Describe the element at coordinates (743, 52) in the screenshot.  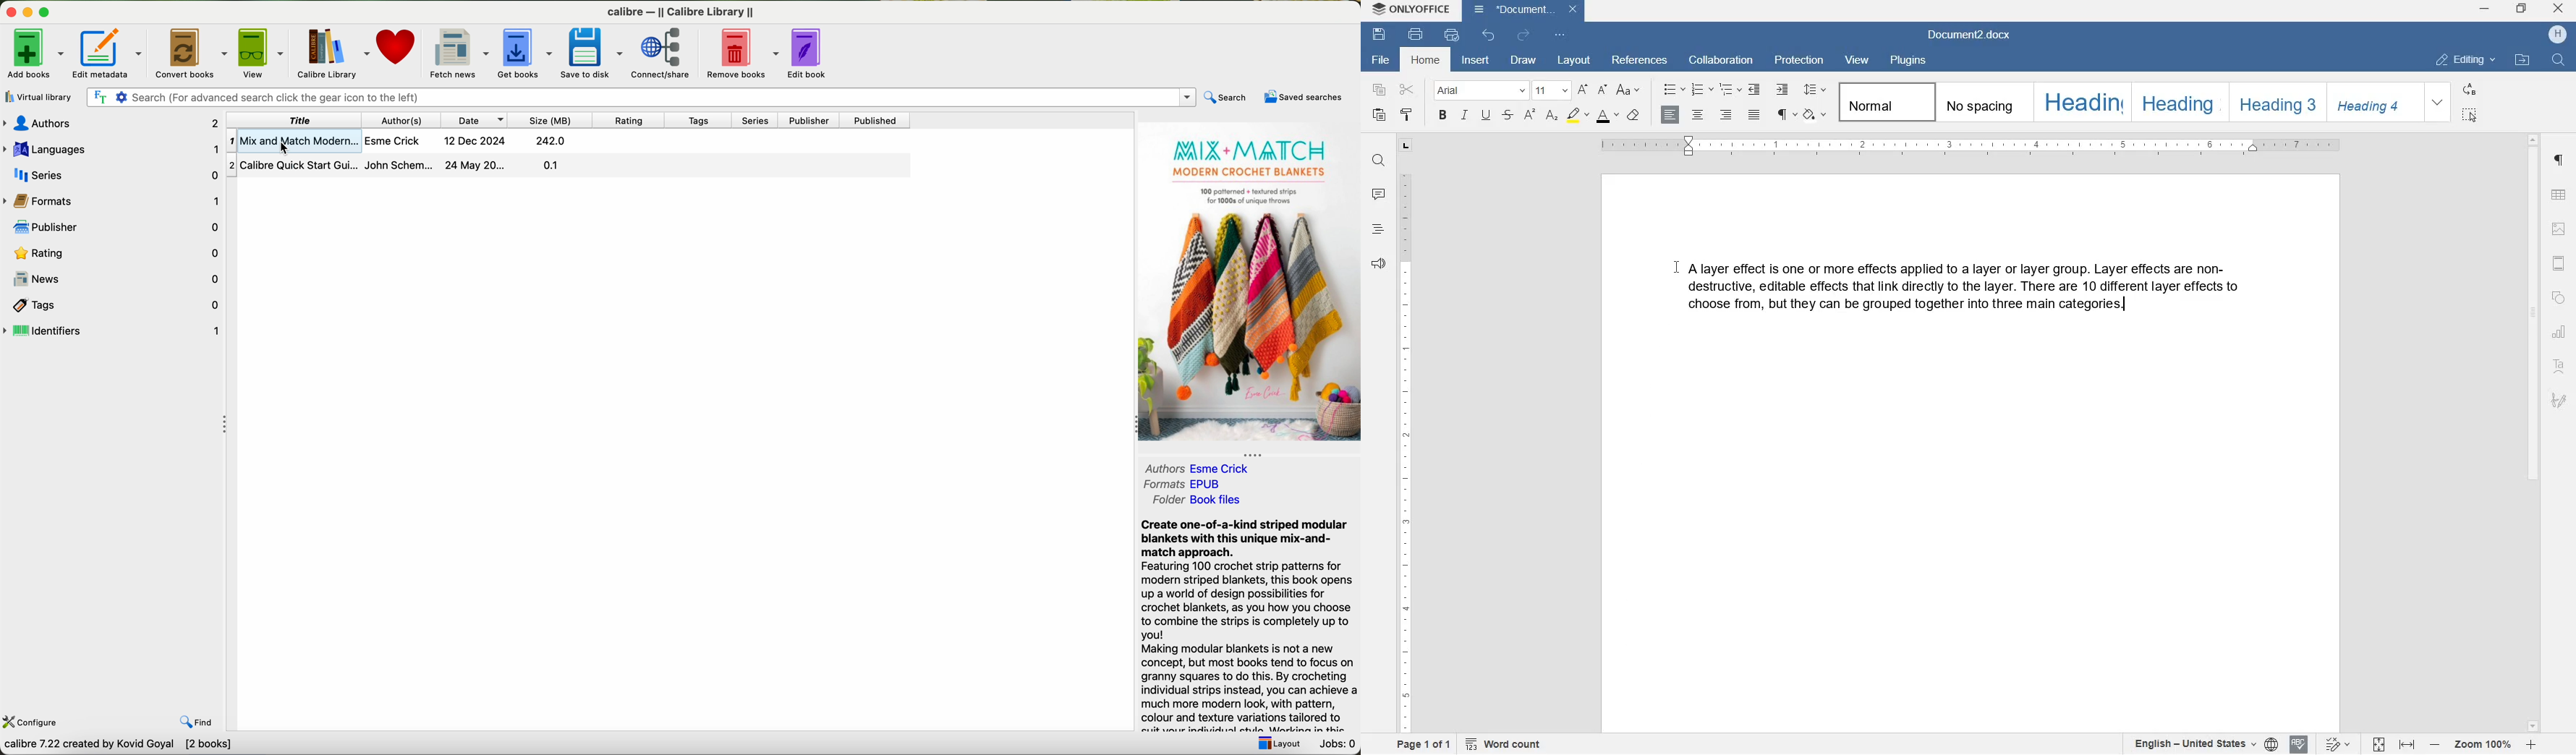
I see `remove books` at that location.